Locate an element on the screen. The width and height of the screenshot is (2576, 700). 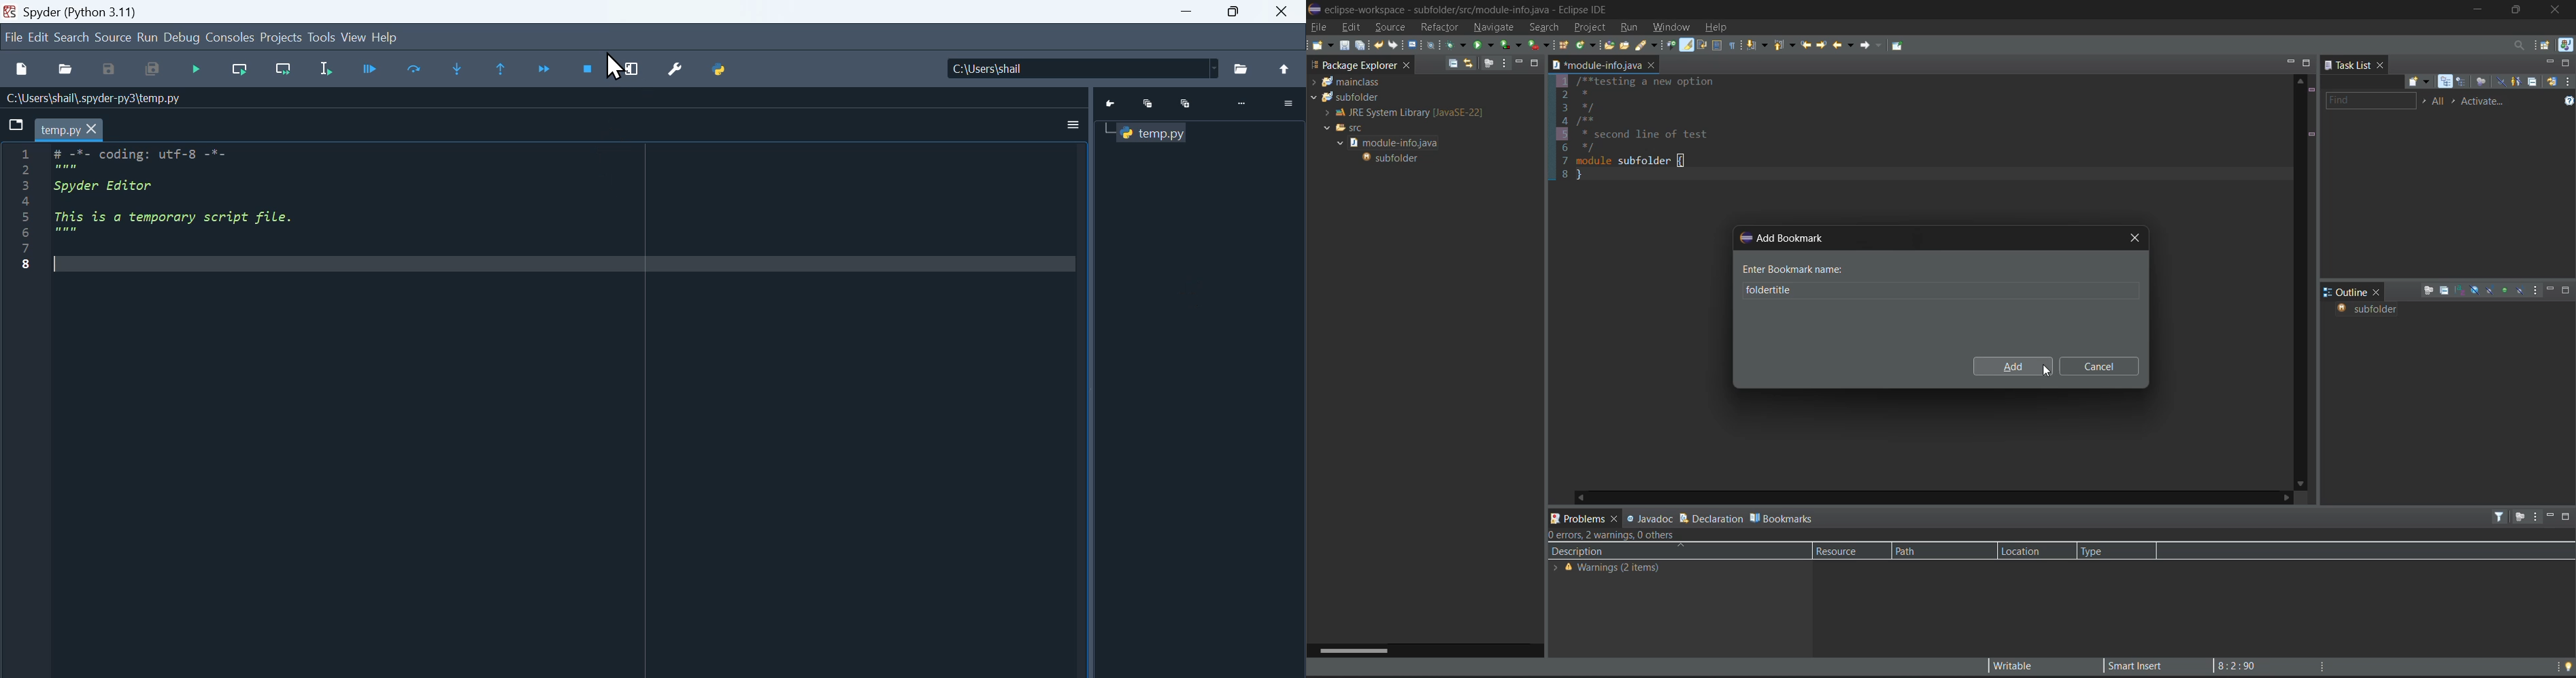
pin editor is located at coordinates (1900, 46).